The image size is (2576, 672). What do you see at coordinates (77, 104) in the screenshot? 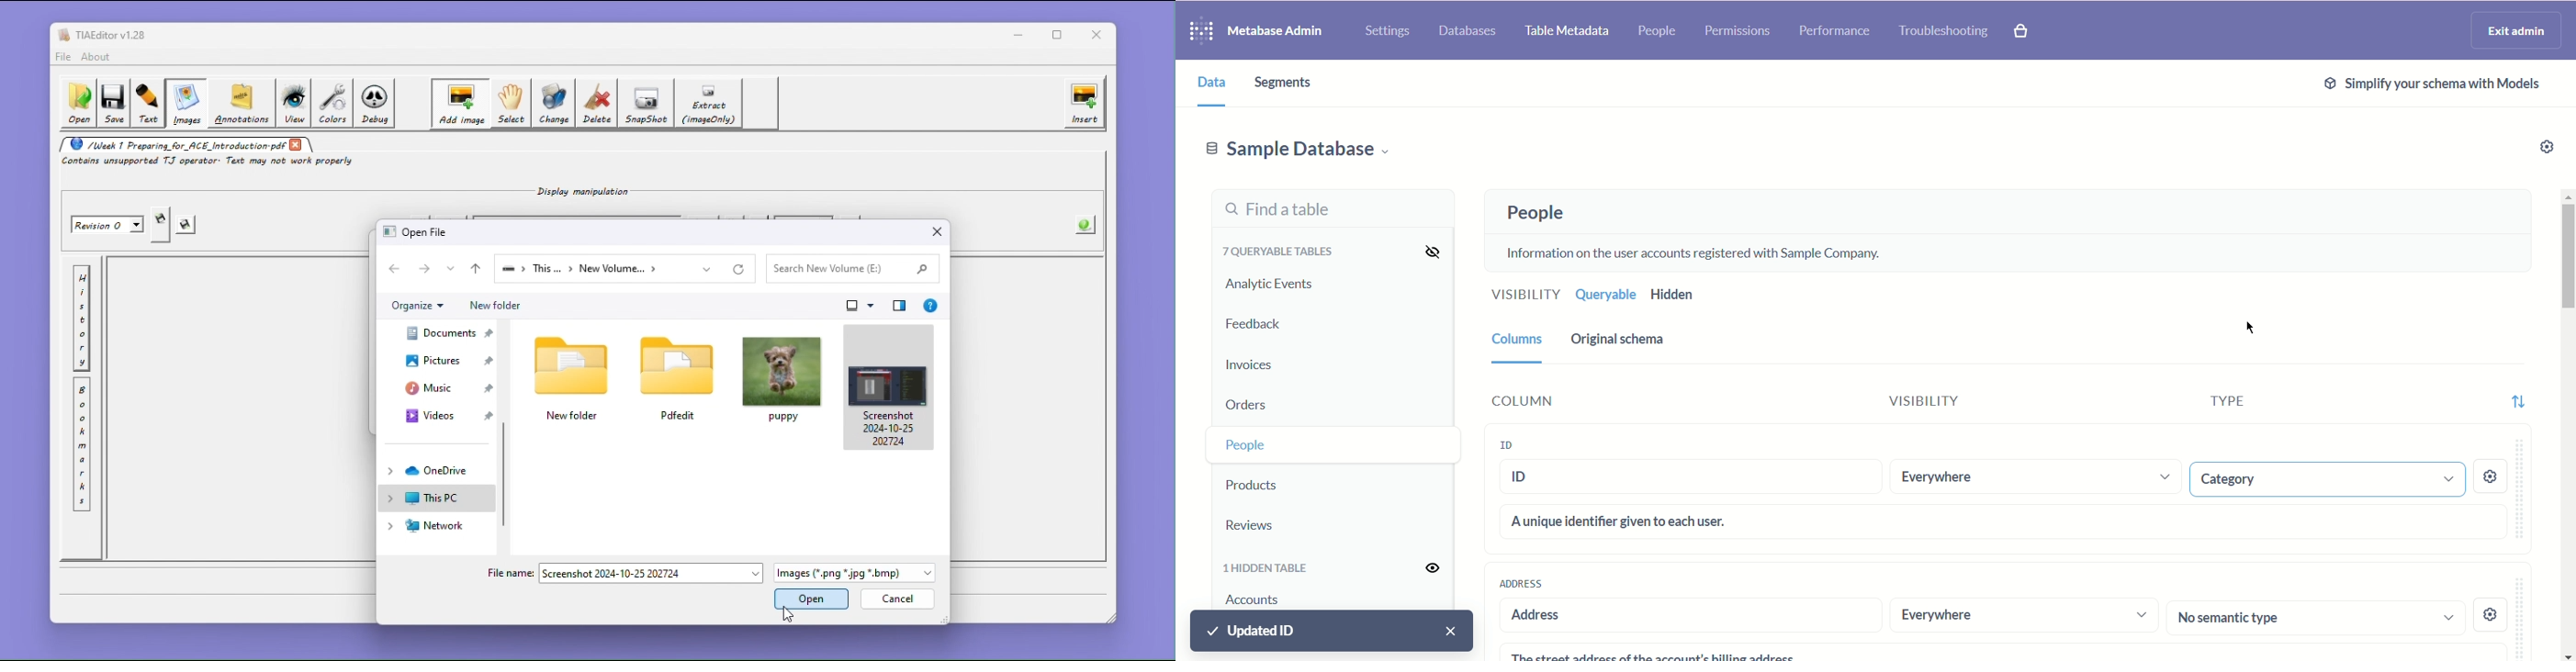
I see `Open` at bounding box center [77, 104].